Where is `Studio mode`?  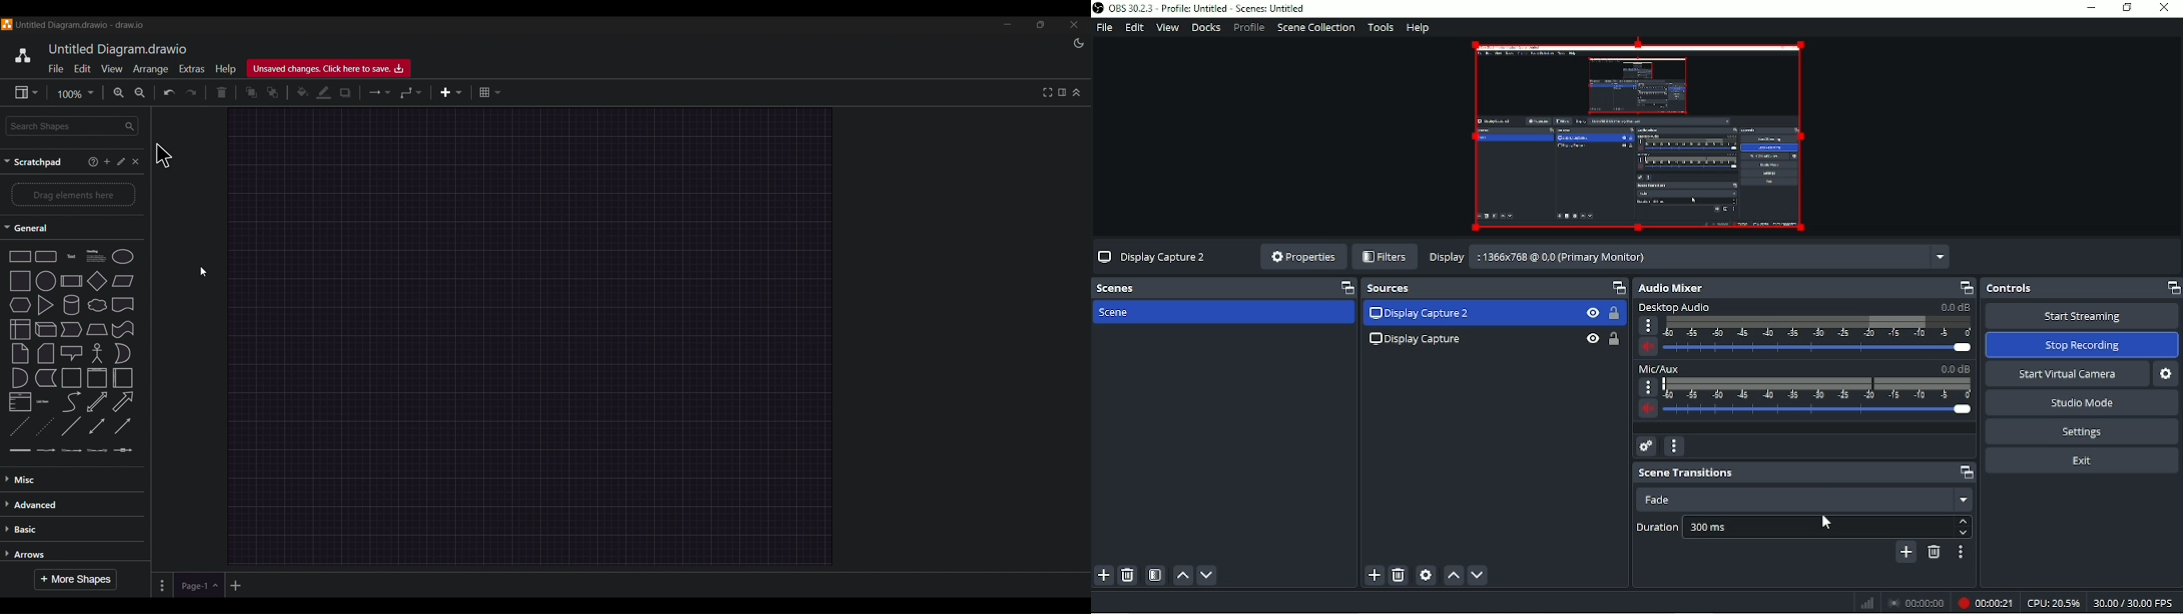
Studio mode is located at coordinates (2082, 403).